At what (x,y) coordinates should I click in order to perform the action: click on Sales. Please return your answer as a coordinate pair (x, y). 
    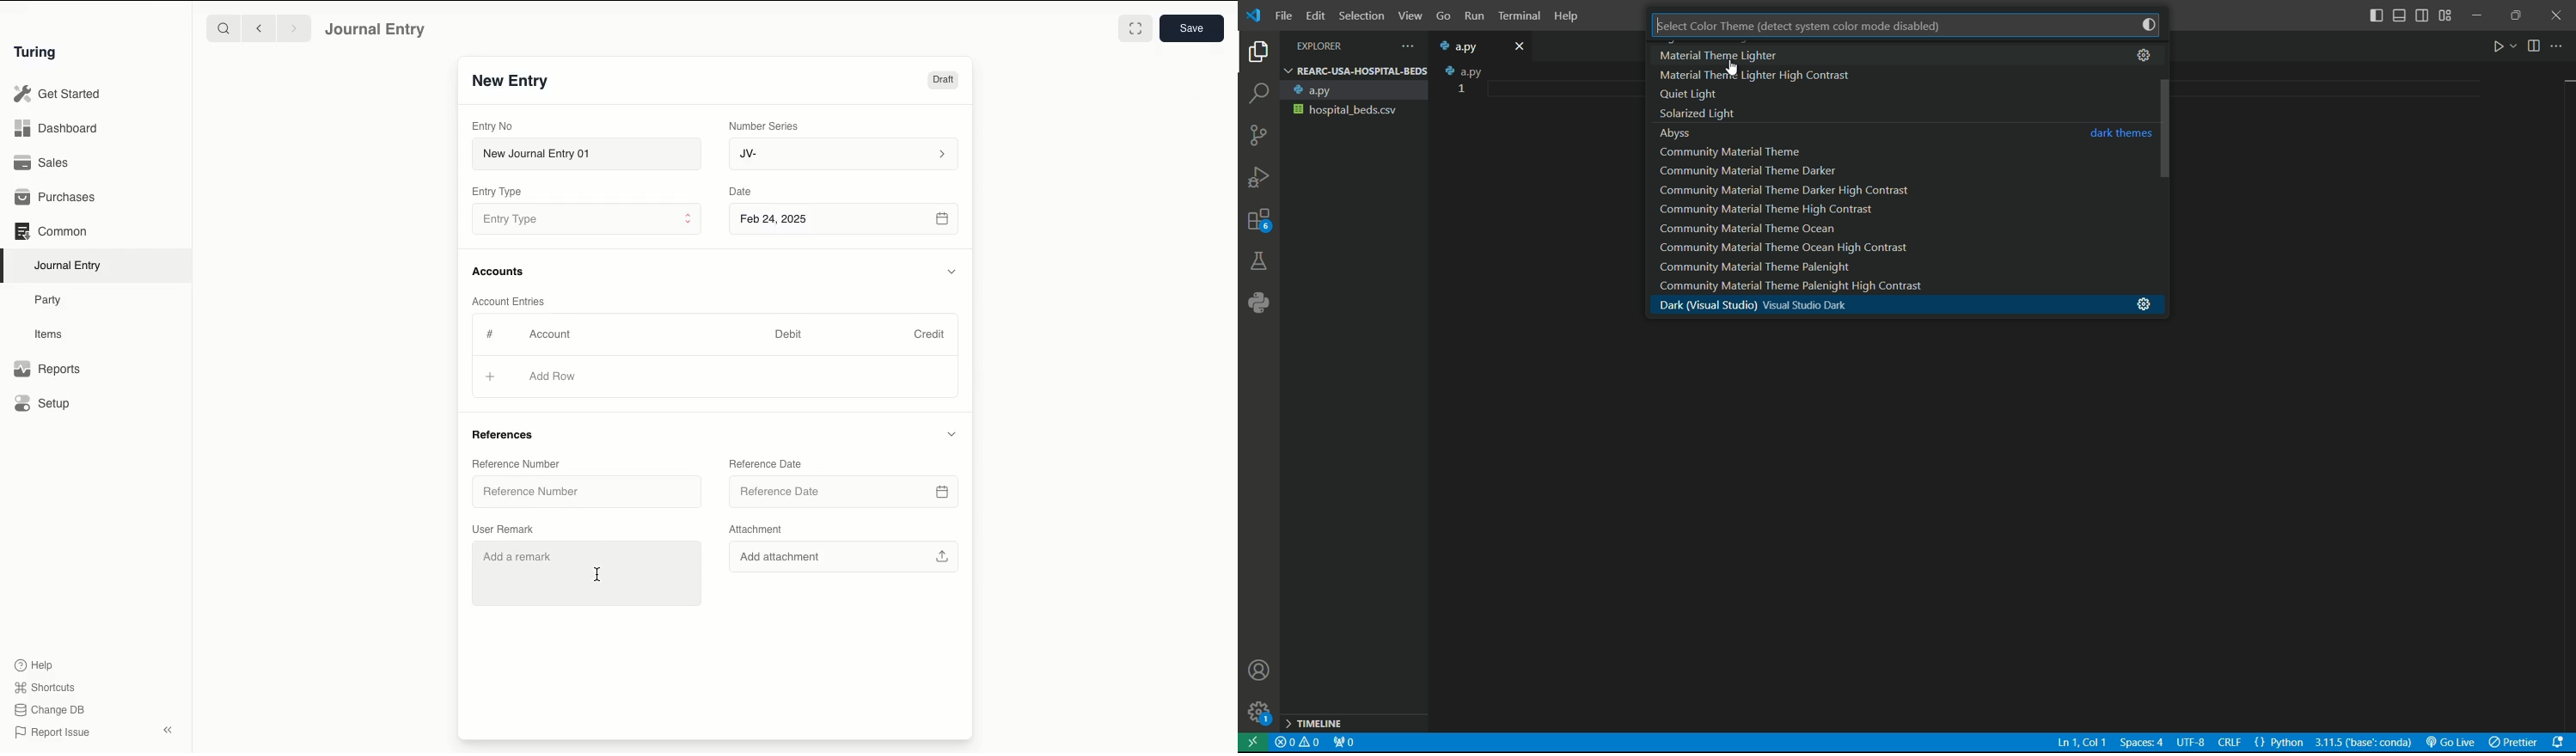
    Looking at the image, I should click on (44, 162).